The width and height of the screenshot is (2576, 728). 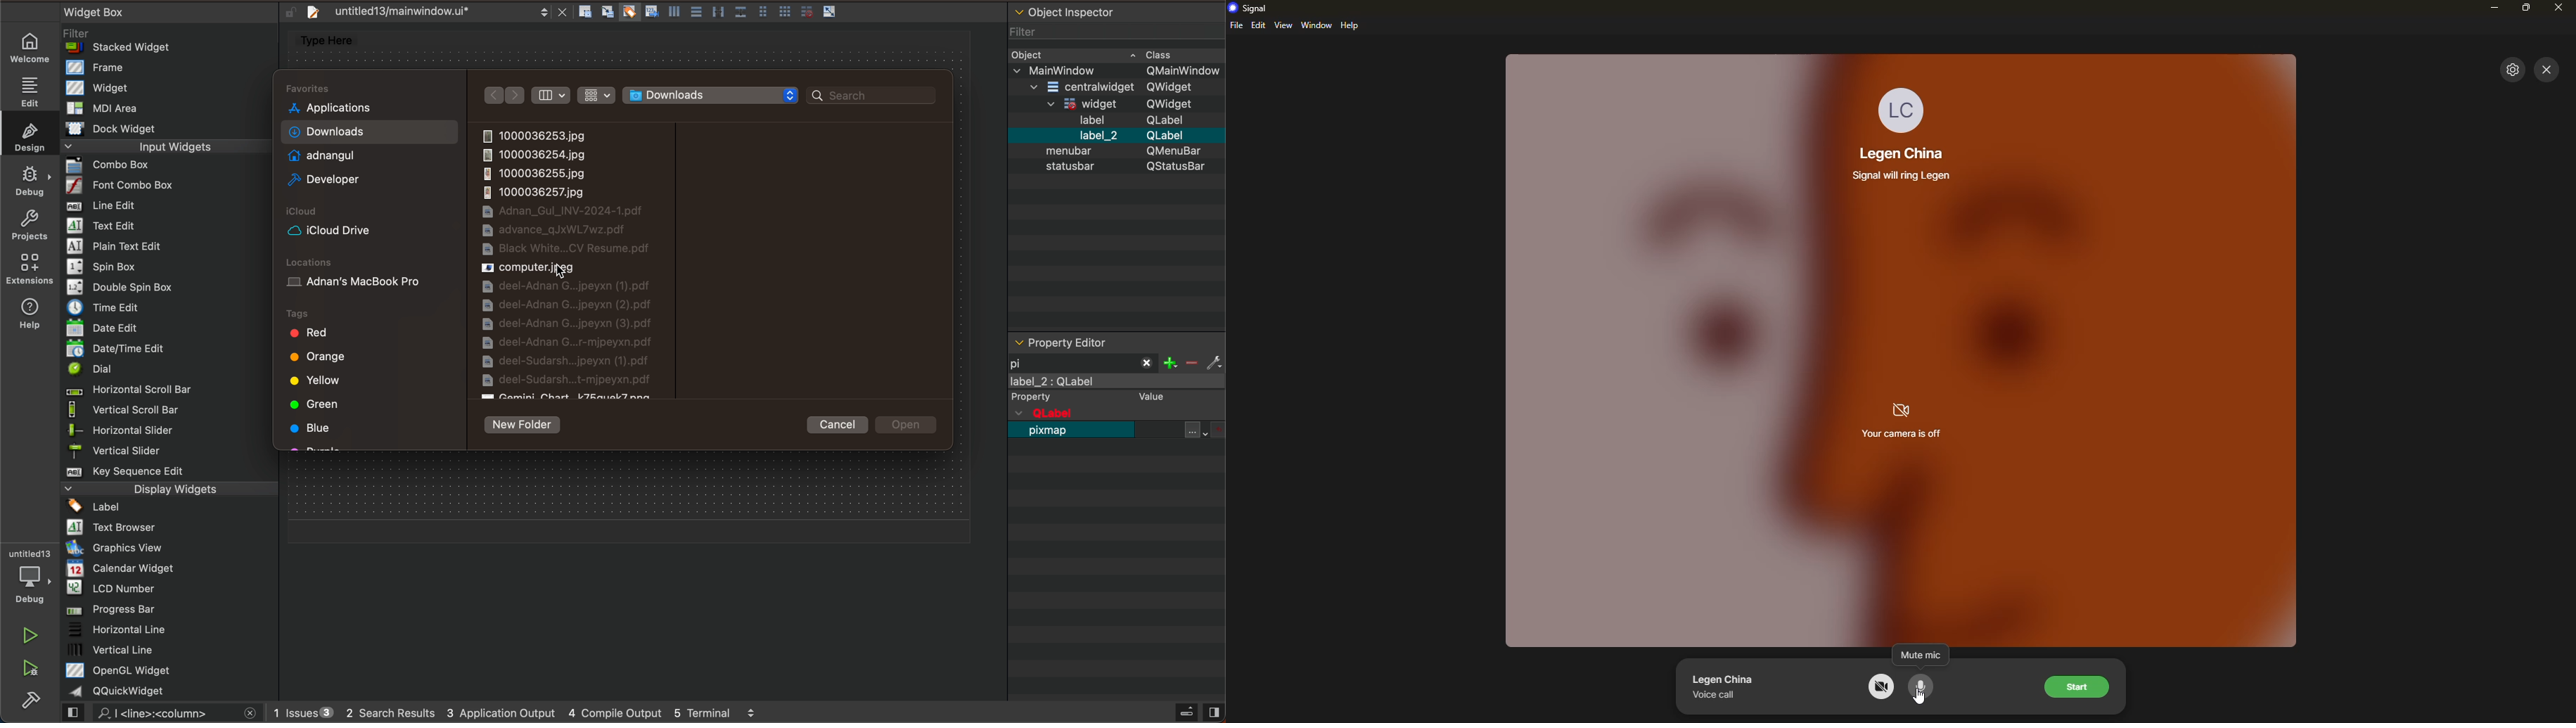 What do you see at coordinates (514, 95) in the screenshot?
I see `next` at bounding box center [514, 95].